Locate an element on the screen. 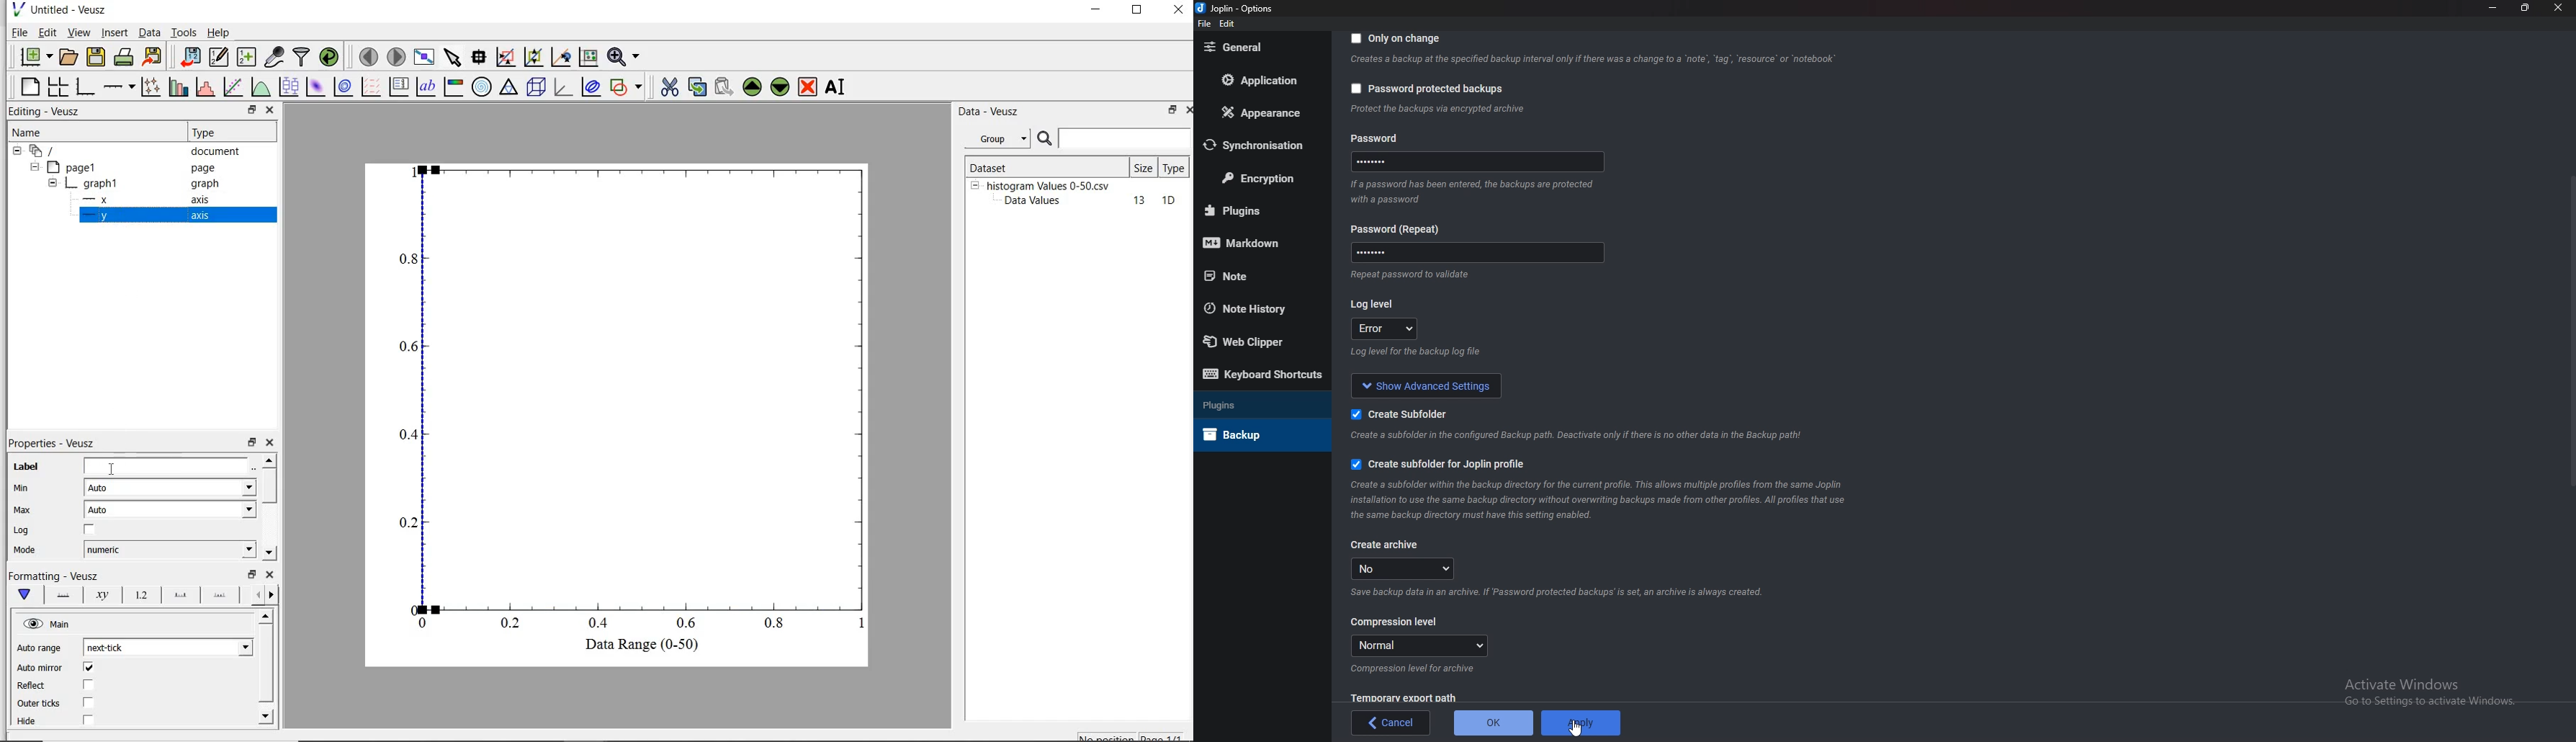  Edit is located at coordinates (1228, 24).